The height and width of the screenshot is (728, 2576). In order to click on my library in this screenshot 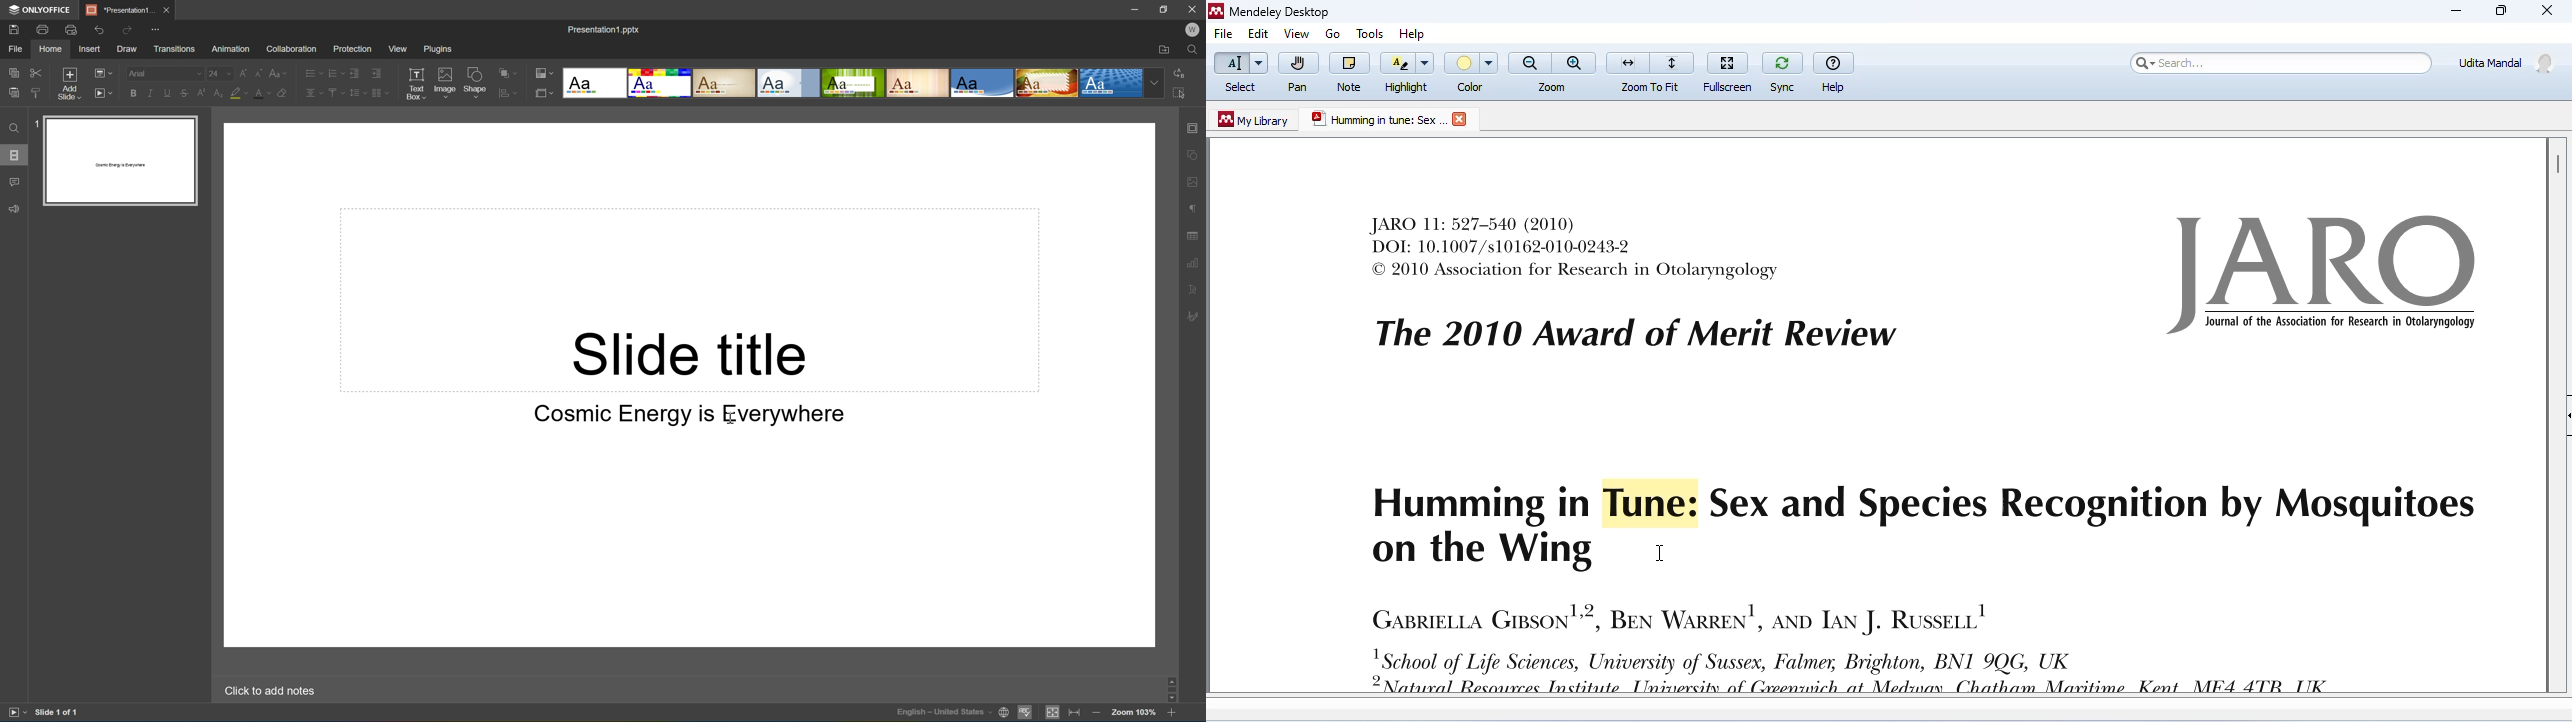, I will do `click(1255, 120)`.